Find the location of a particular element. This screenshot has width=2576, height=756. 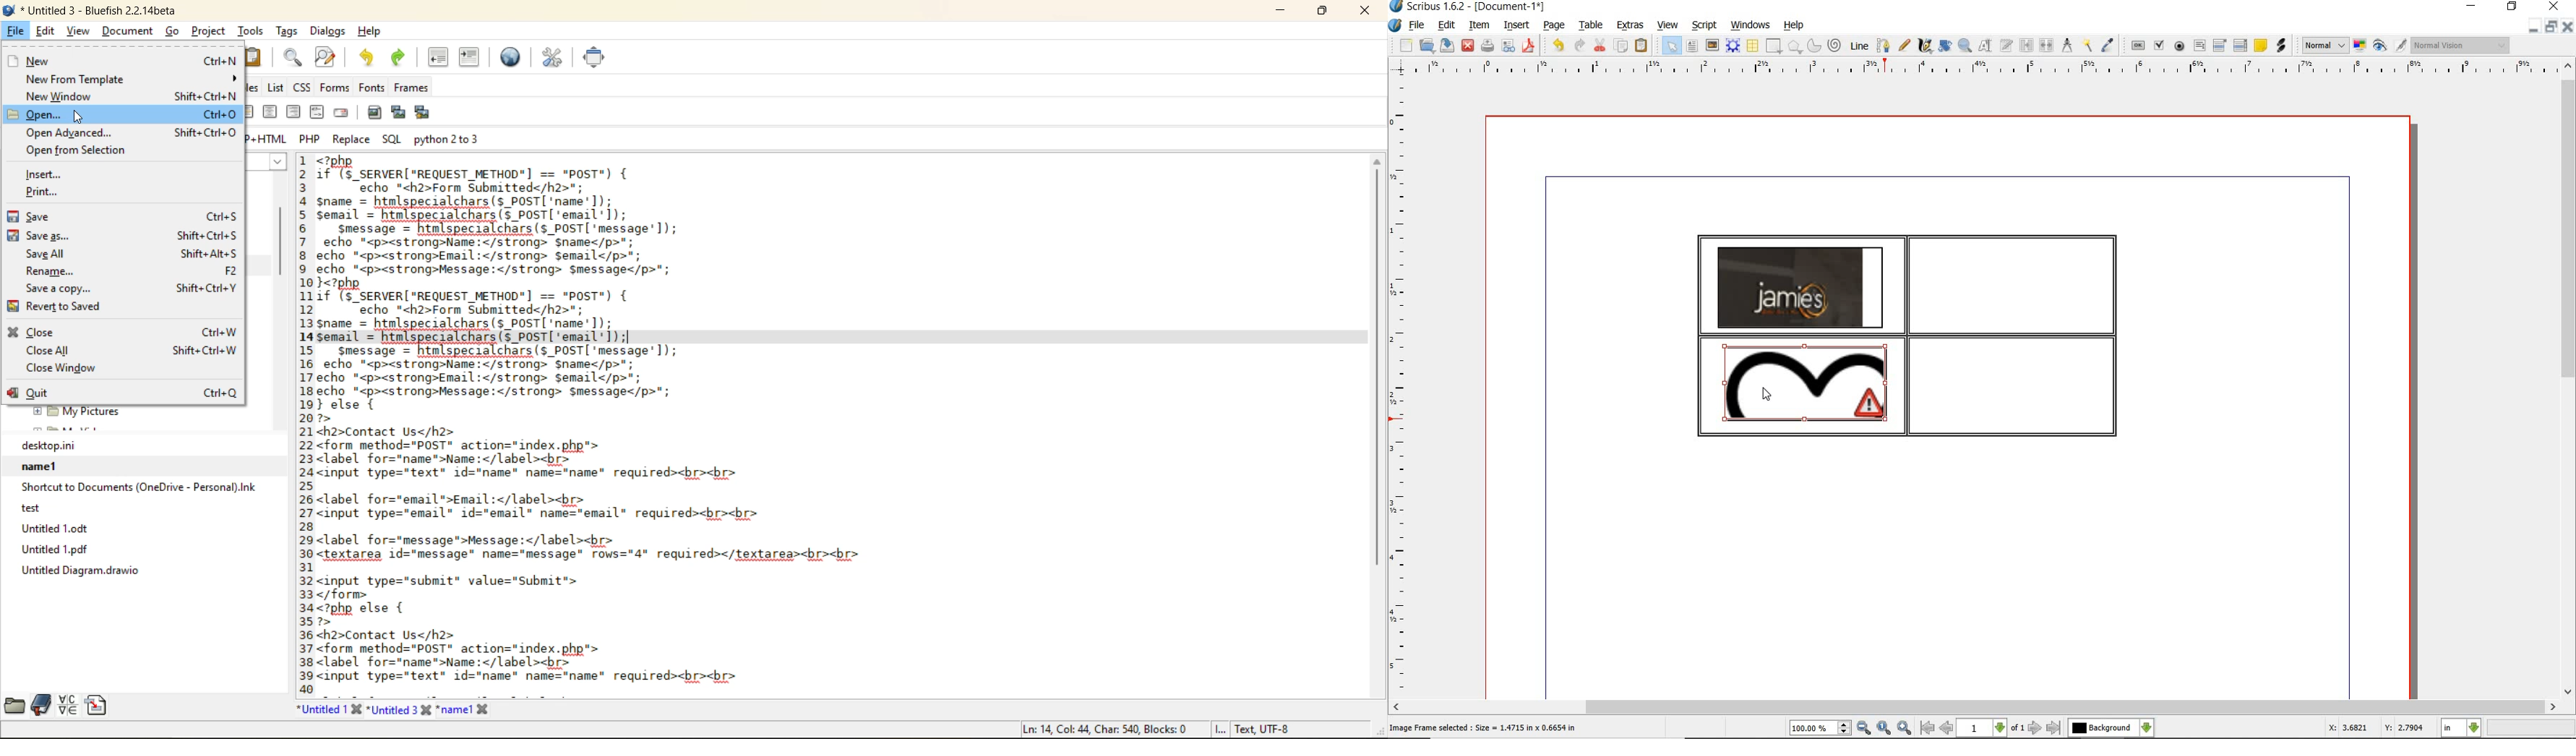

center is located at coordinates (271, 112).